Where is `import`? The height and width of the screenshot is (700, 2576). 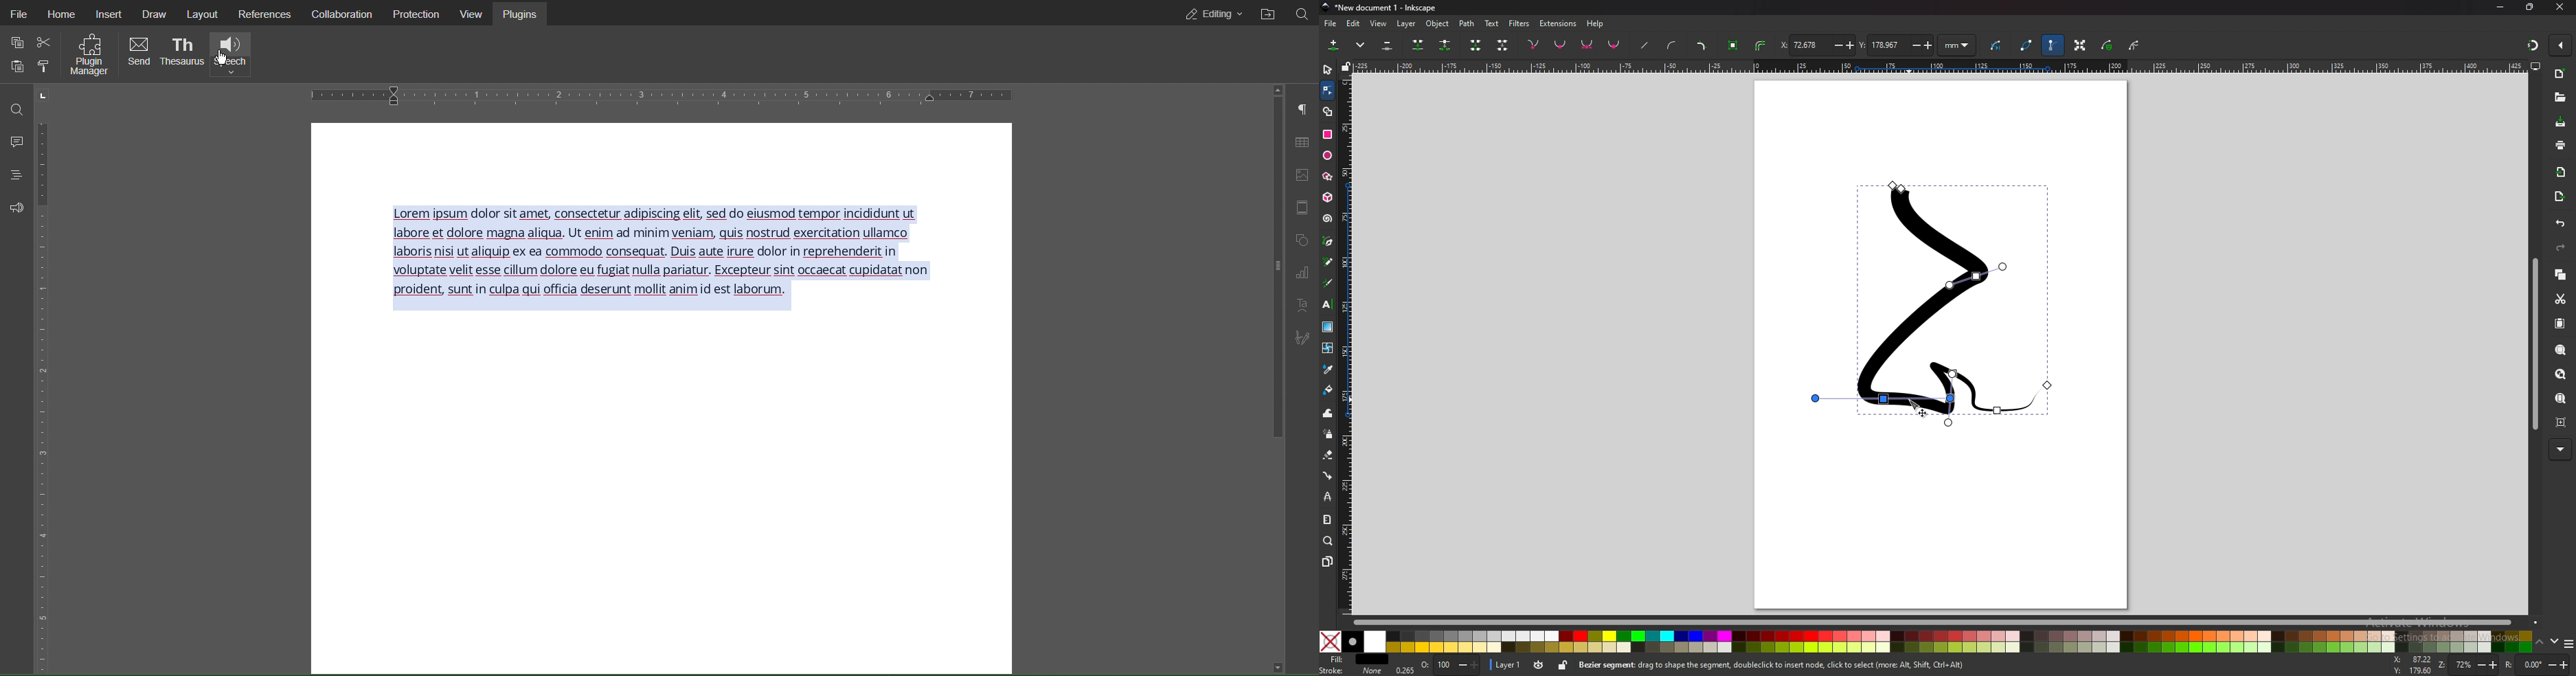
import is located at coordinates (2561, 172).